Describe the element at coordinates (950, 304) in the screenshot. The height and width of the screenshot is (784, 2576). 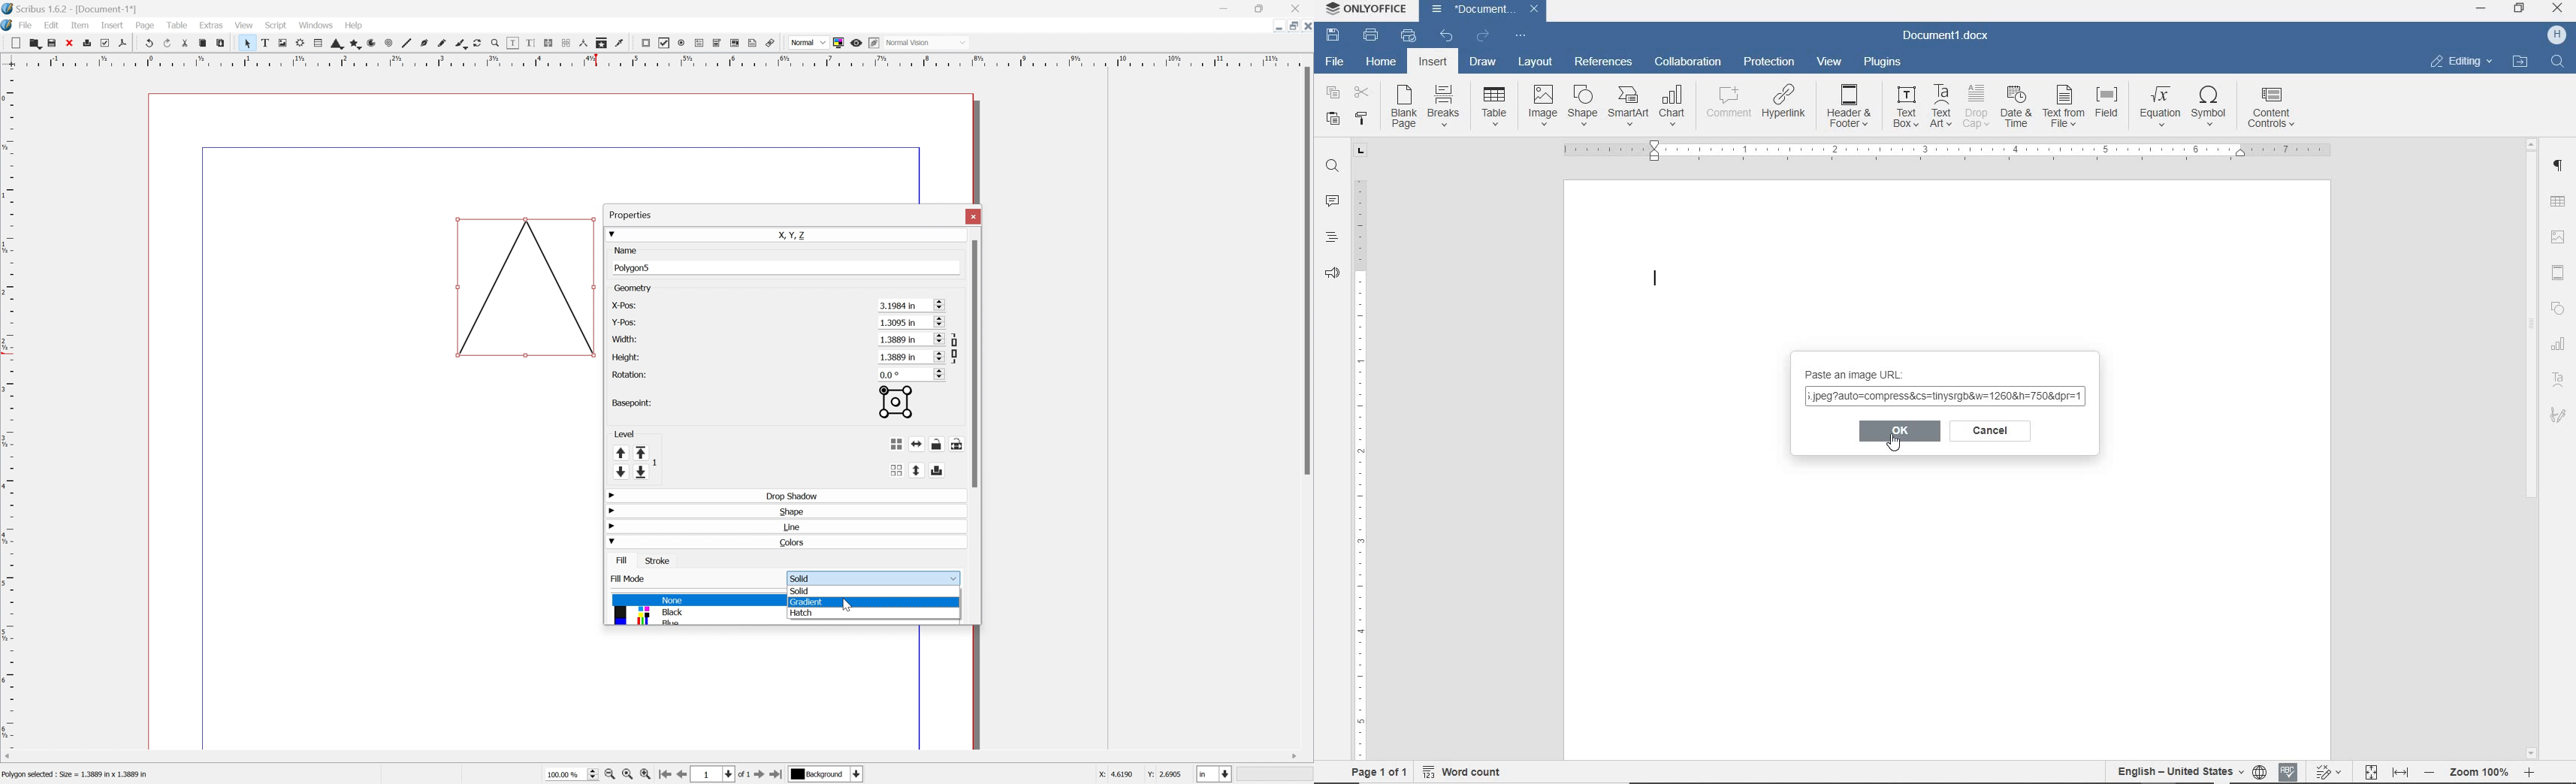
I see `Scroll` at that location.